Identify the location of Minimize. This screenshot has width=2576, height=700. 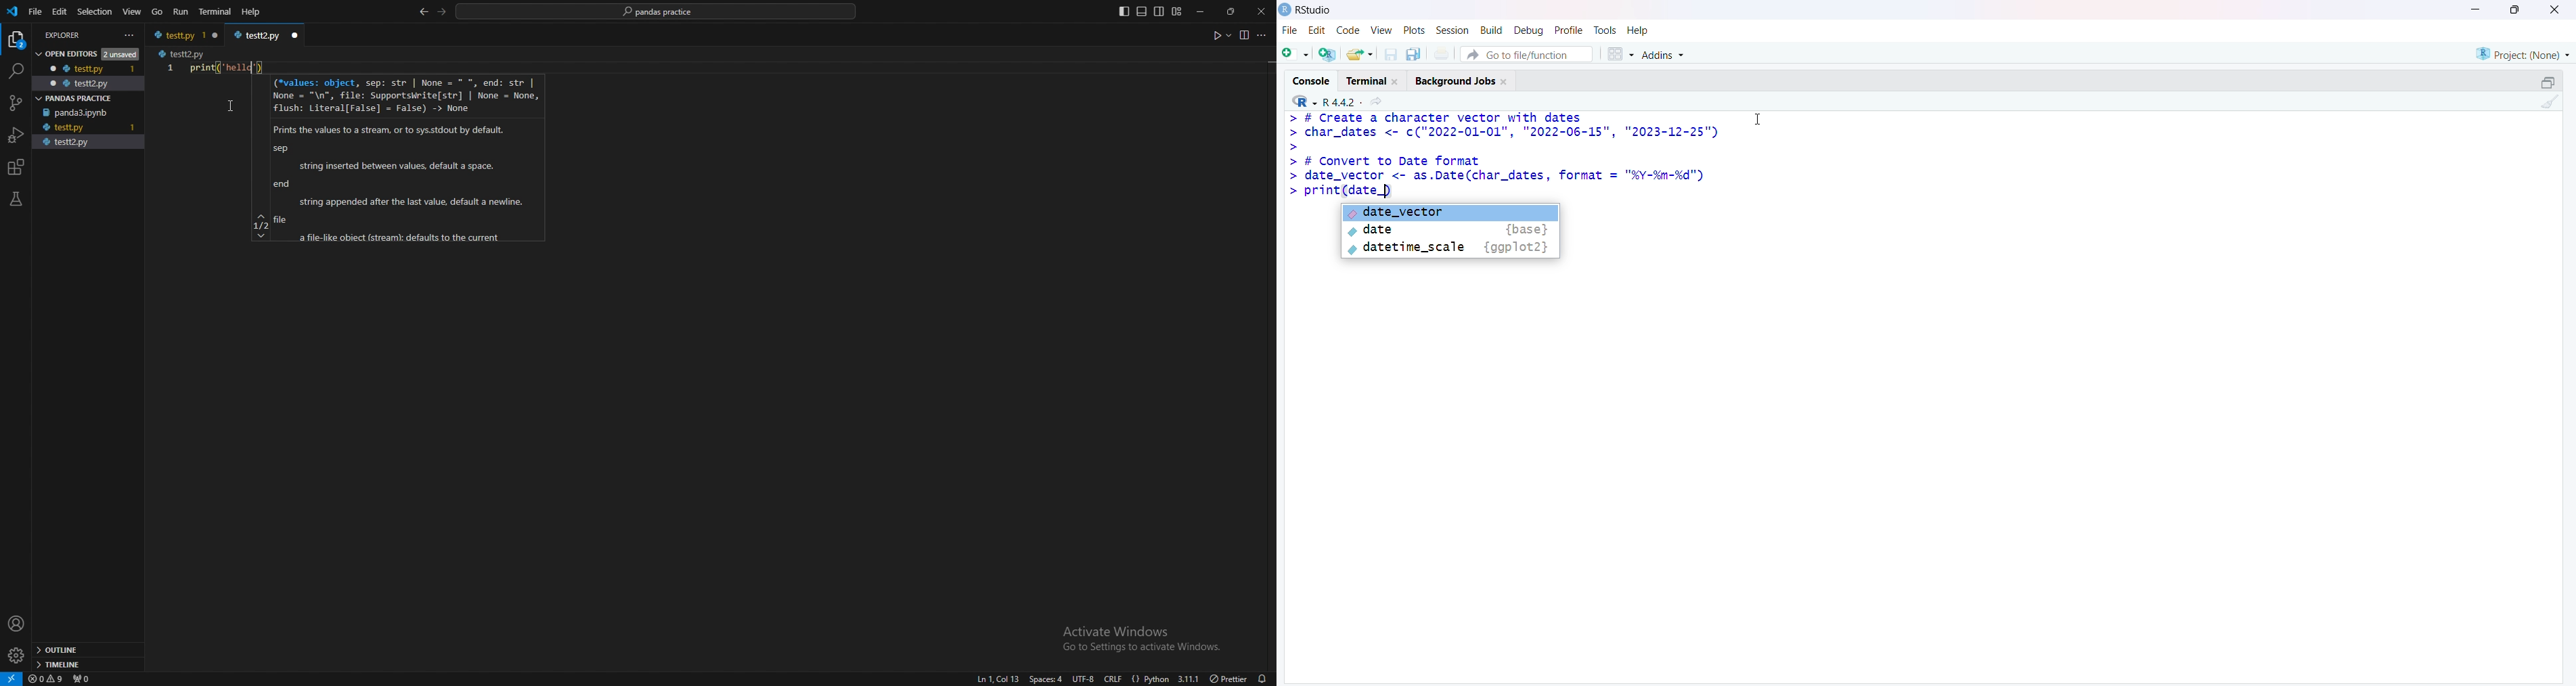
(2479, 8).